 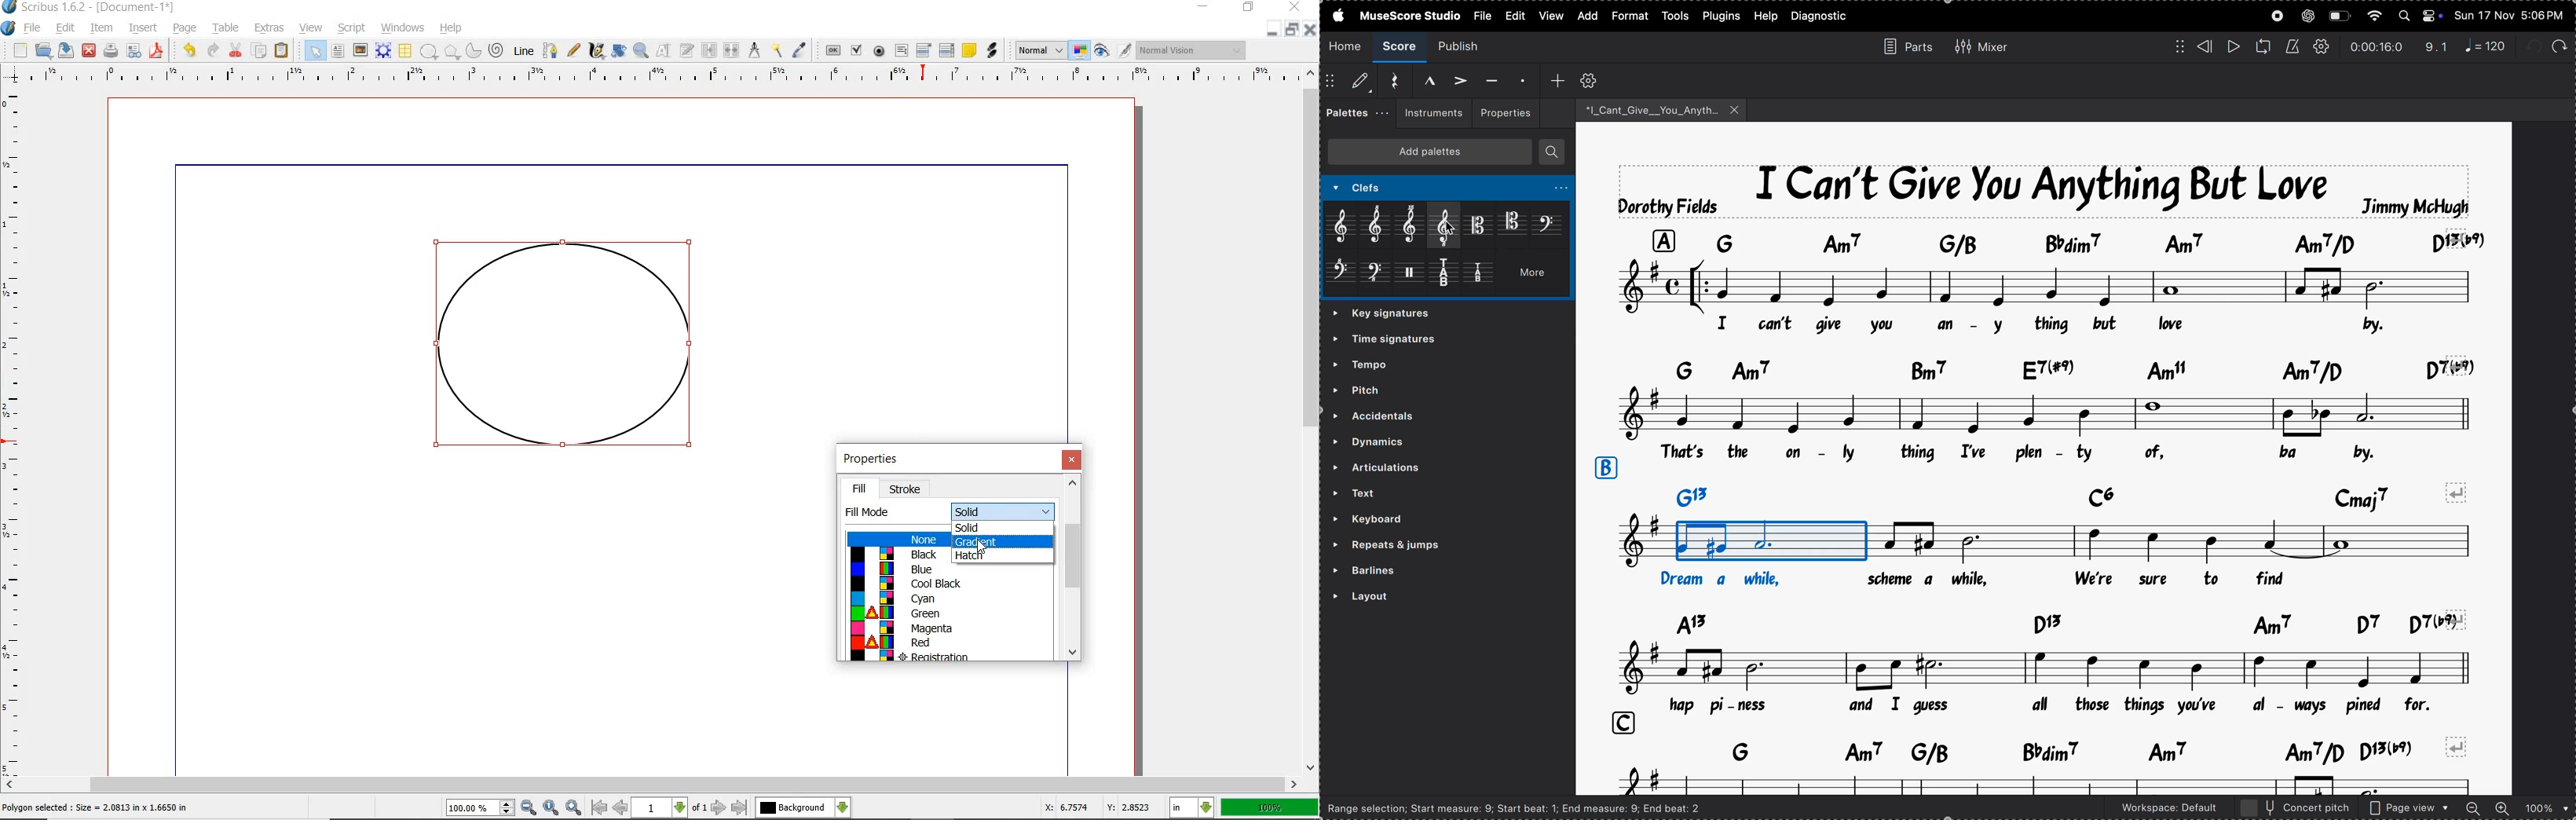 What do you see at coordinates (574, 49) in the screenshot?
I see `FREEHAND LINE` at bounding box center [574, 49].